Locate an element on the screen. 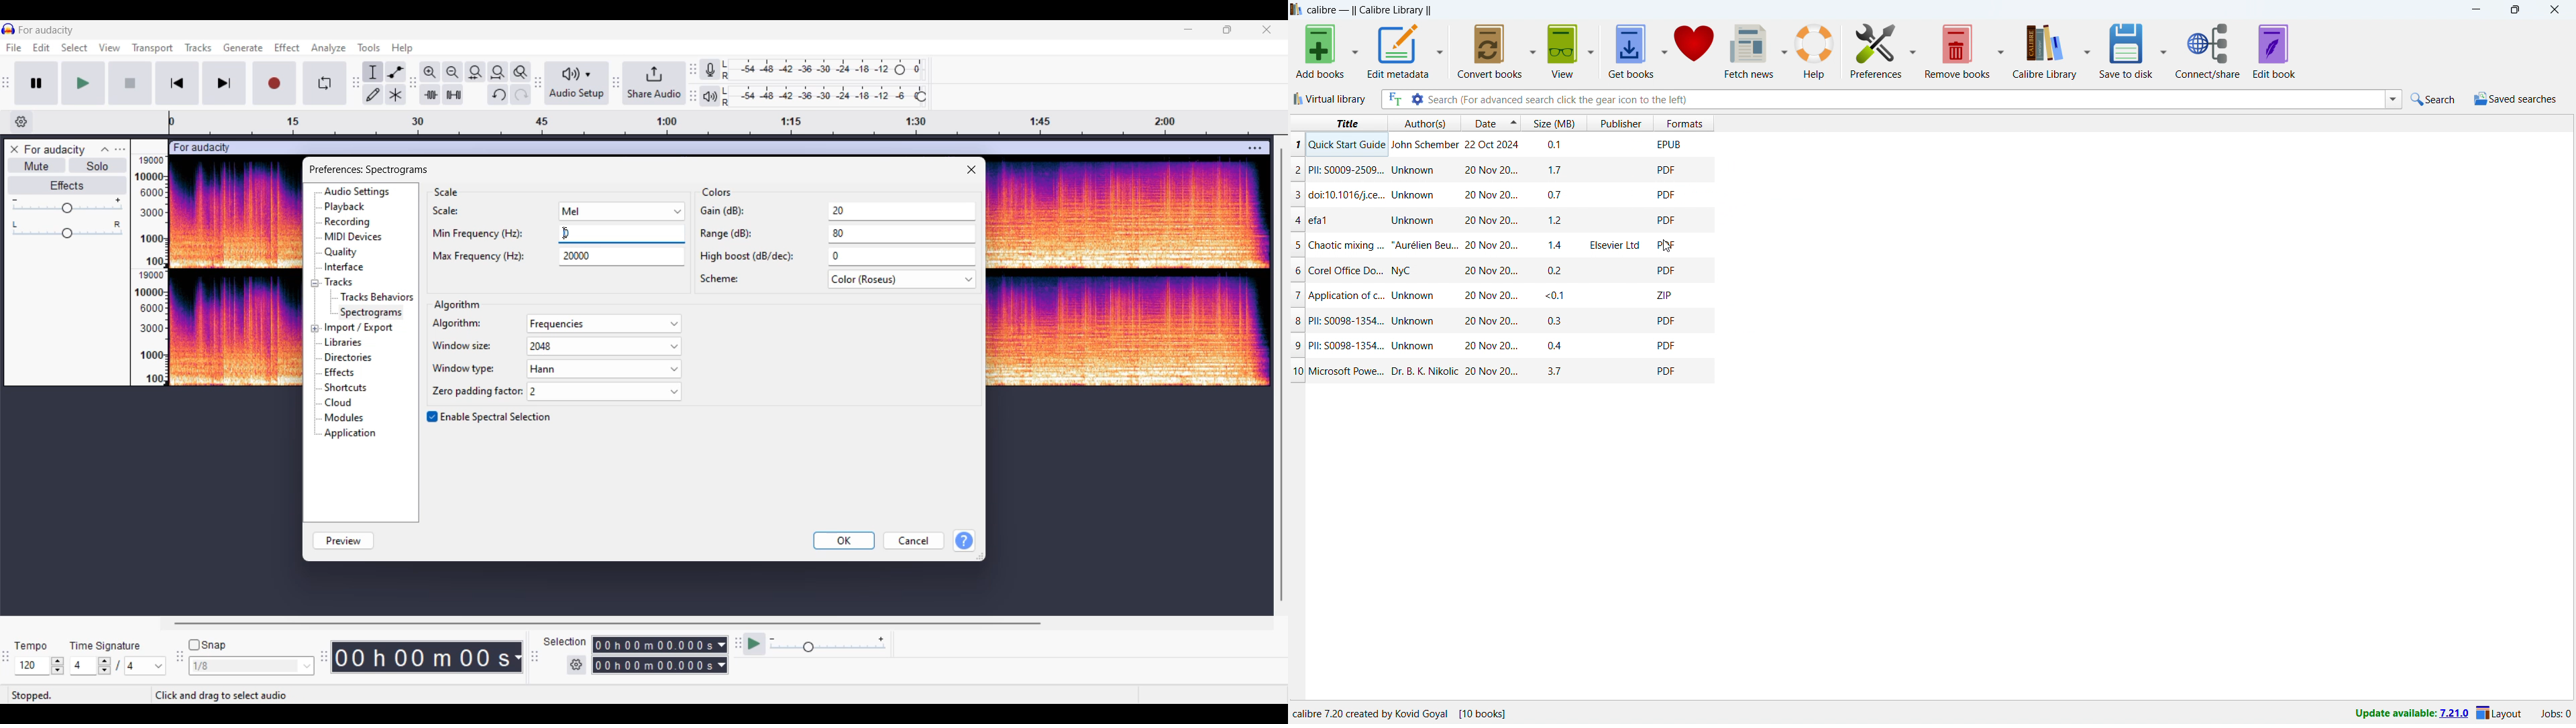 The image size is (2576, 728).  is located at coordinates (1749, 51).